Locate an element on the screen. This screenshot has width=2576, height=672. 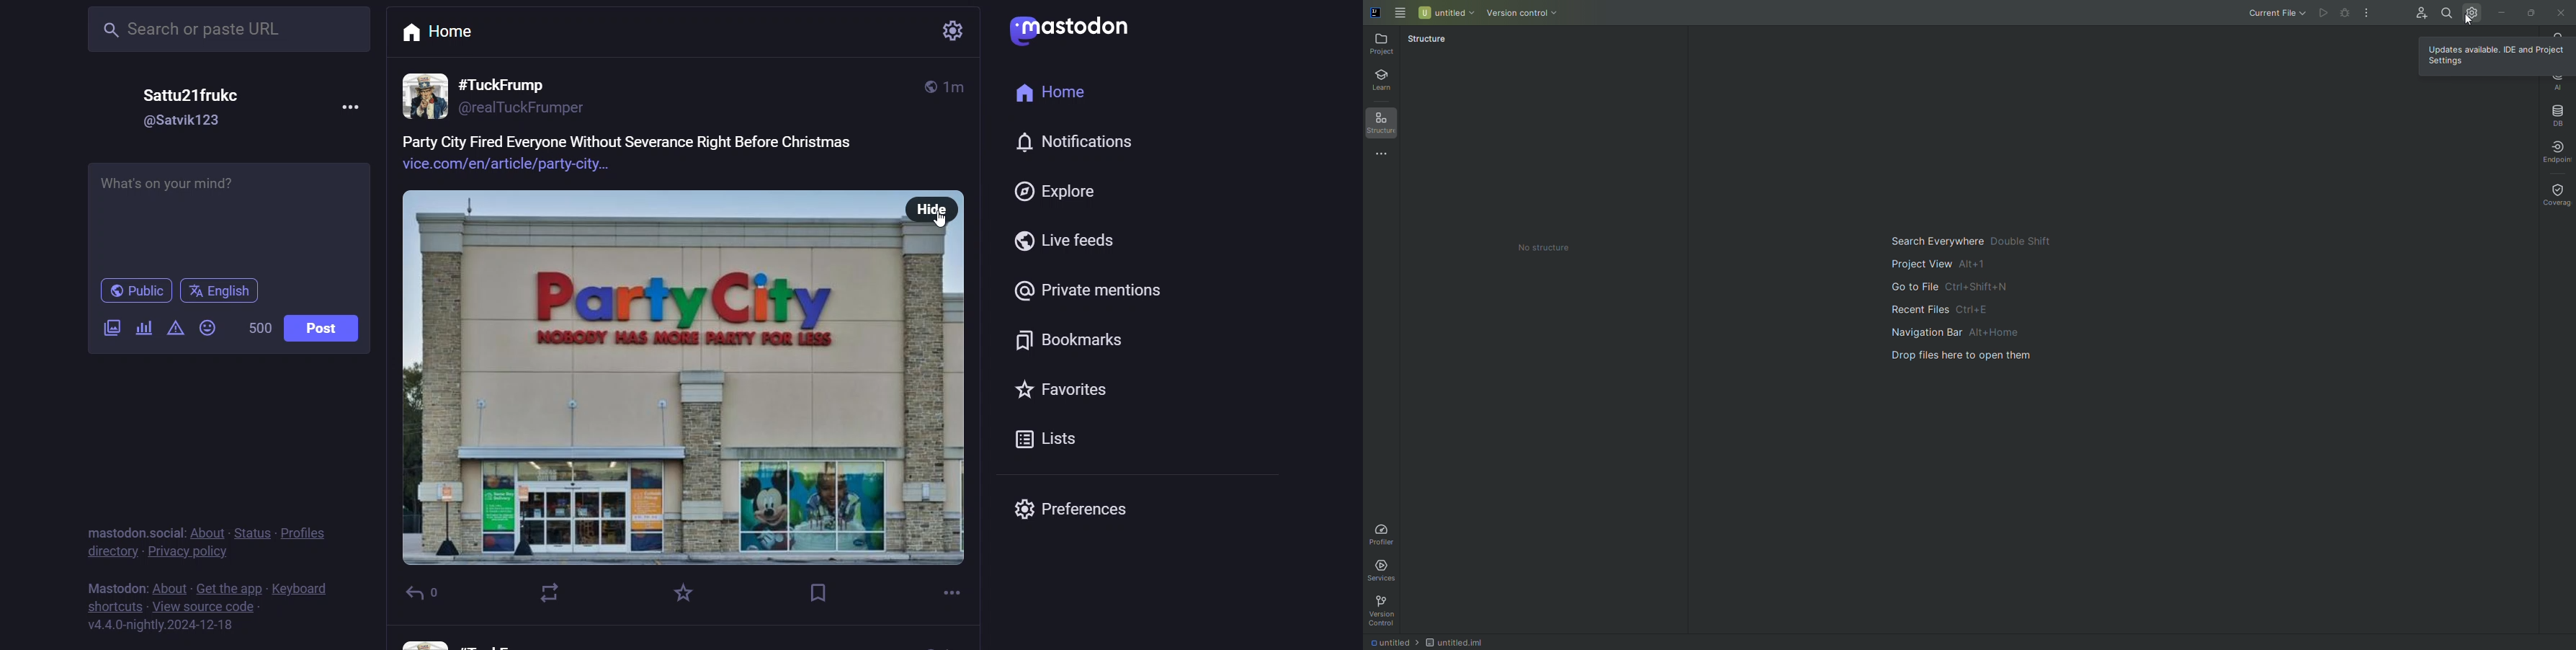
Keyboard is located at coordinates (300, 587).